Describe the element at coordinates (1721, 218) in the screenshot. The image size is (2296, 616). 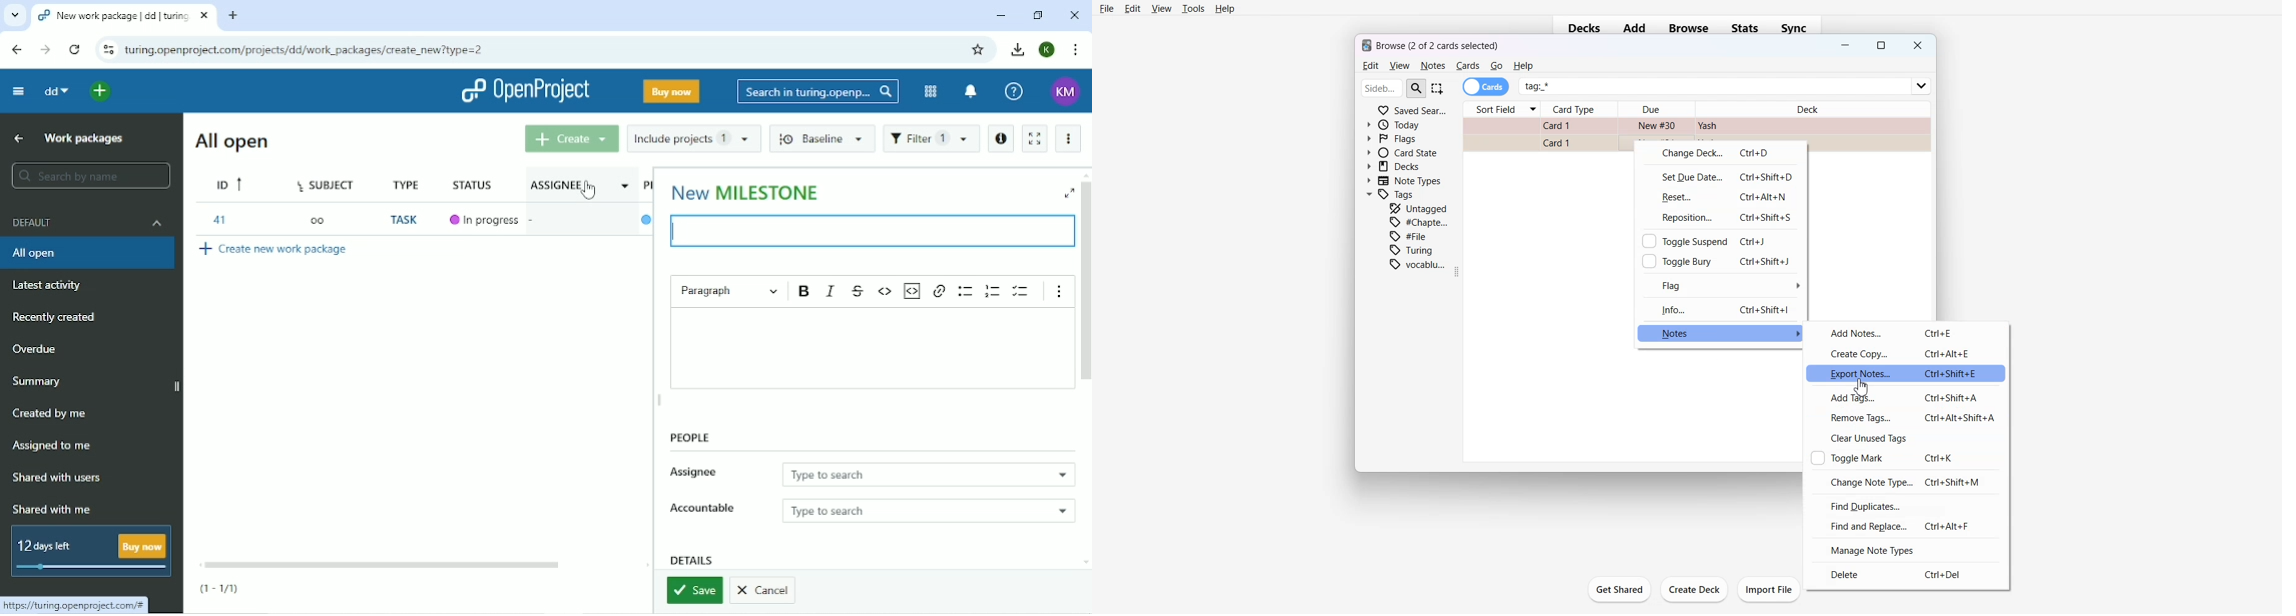
I see `Reposition` at that location.